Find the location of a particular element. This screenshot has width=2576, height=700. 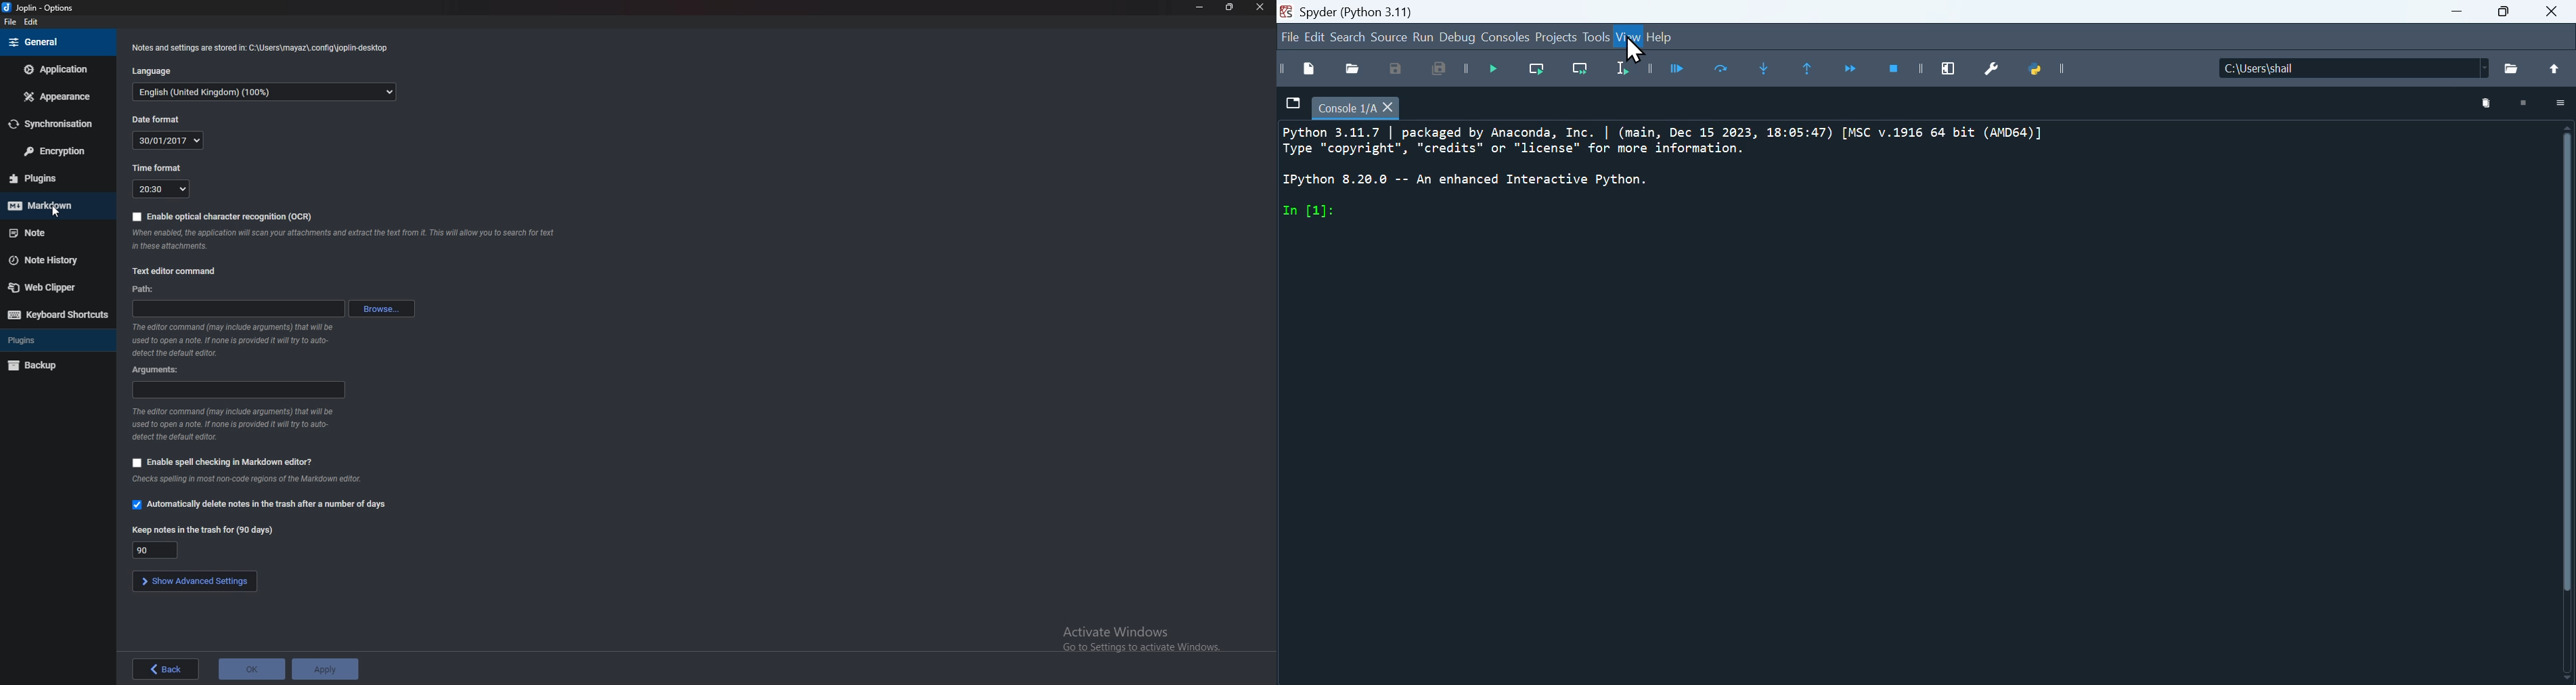

browse is located at coordinates (380, 309).